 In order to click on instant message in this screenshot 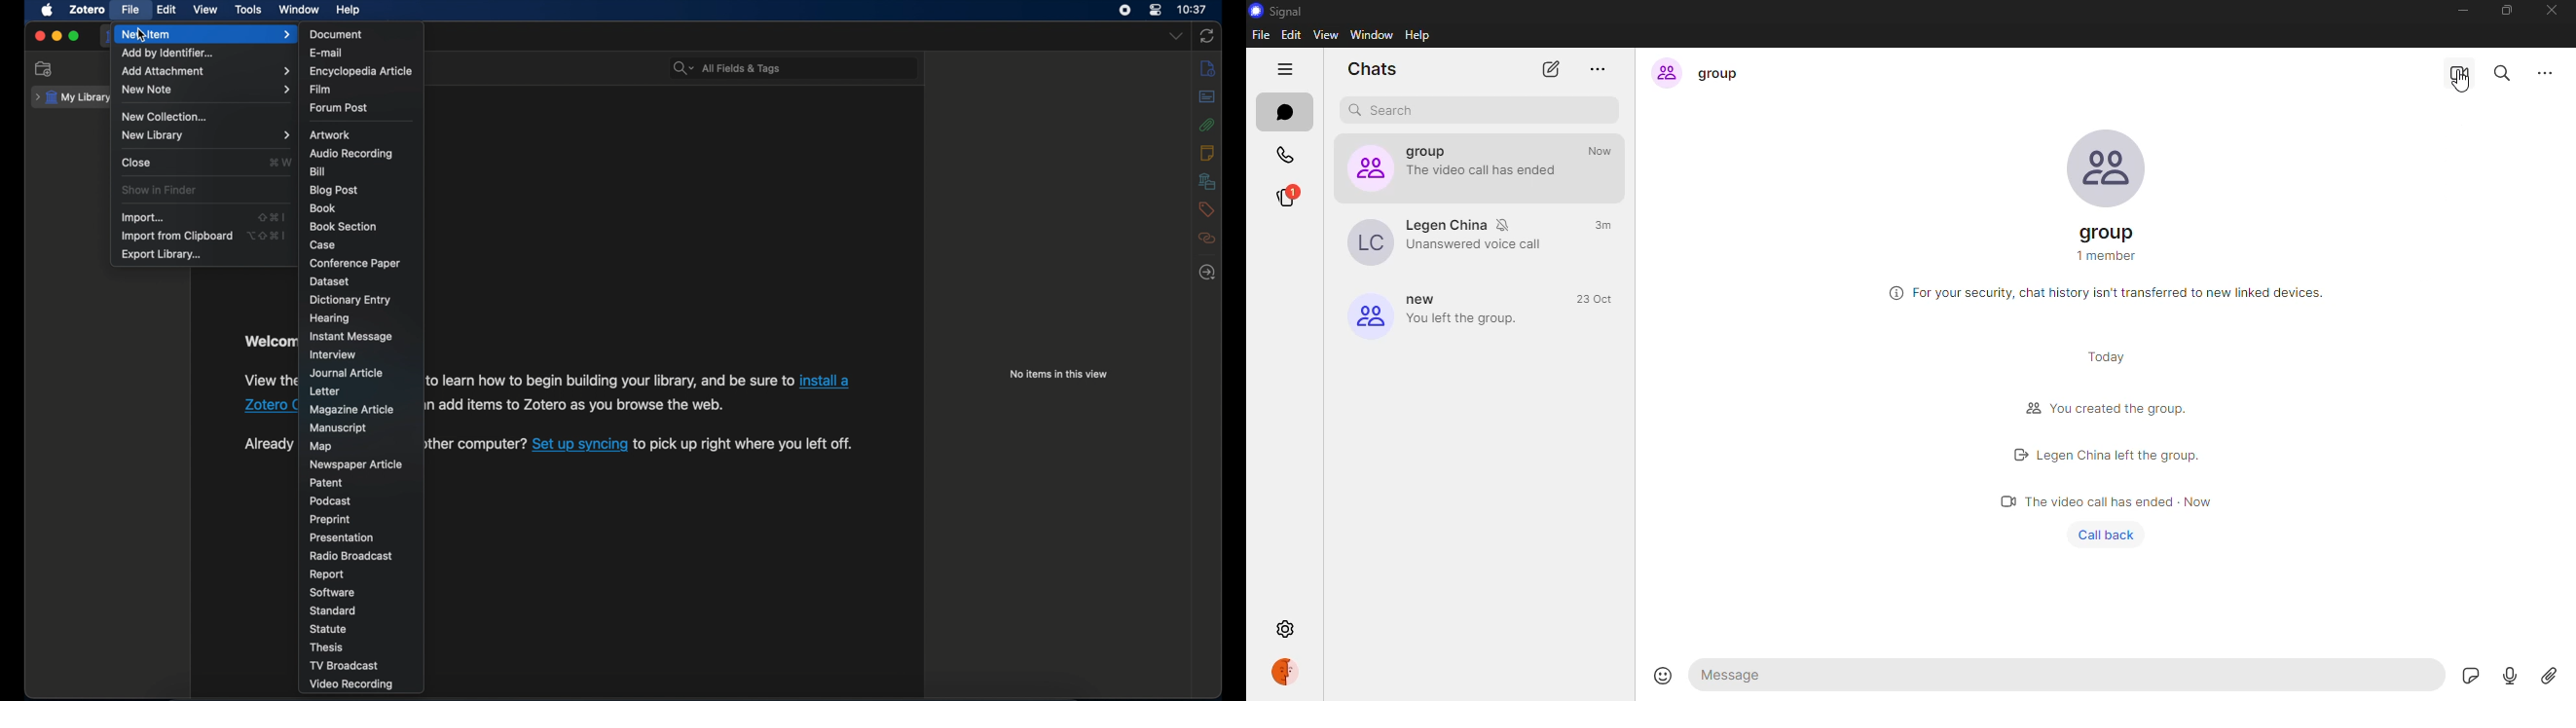, I will do `click(350, 337)`.